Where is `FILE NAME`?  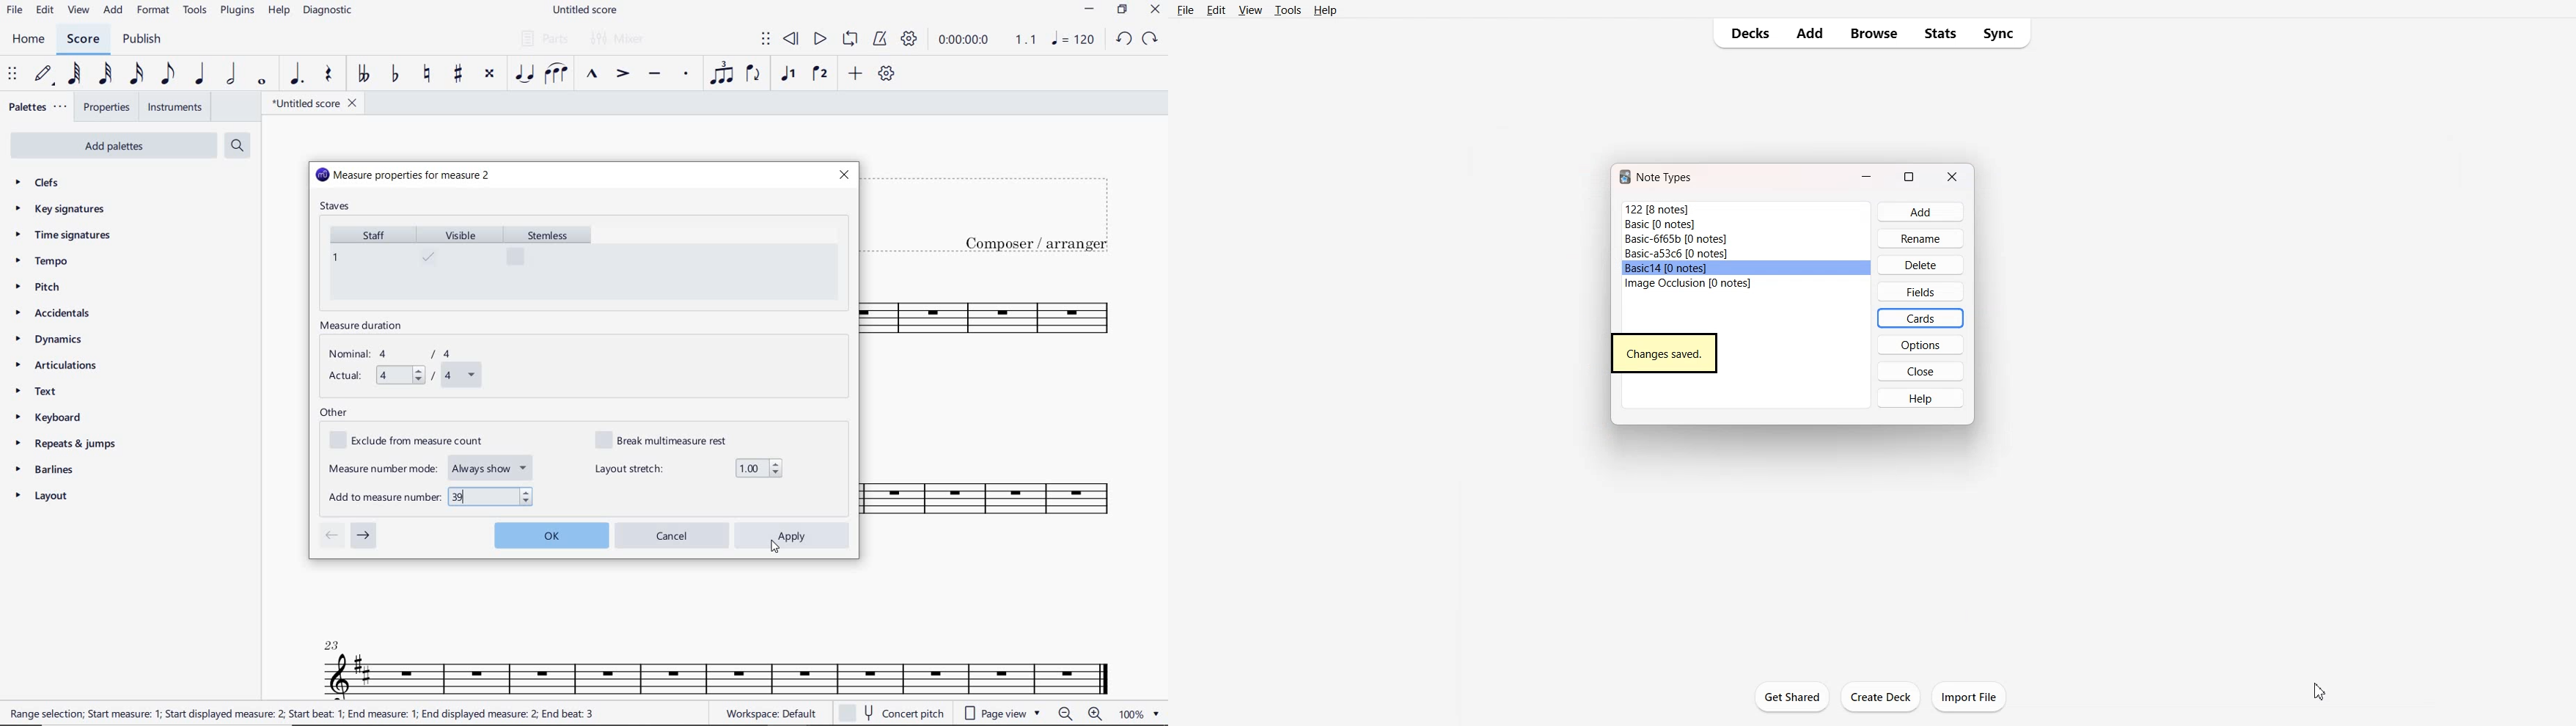
FILE NAME is located at coordinates (314, 103).